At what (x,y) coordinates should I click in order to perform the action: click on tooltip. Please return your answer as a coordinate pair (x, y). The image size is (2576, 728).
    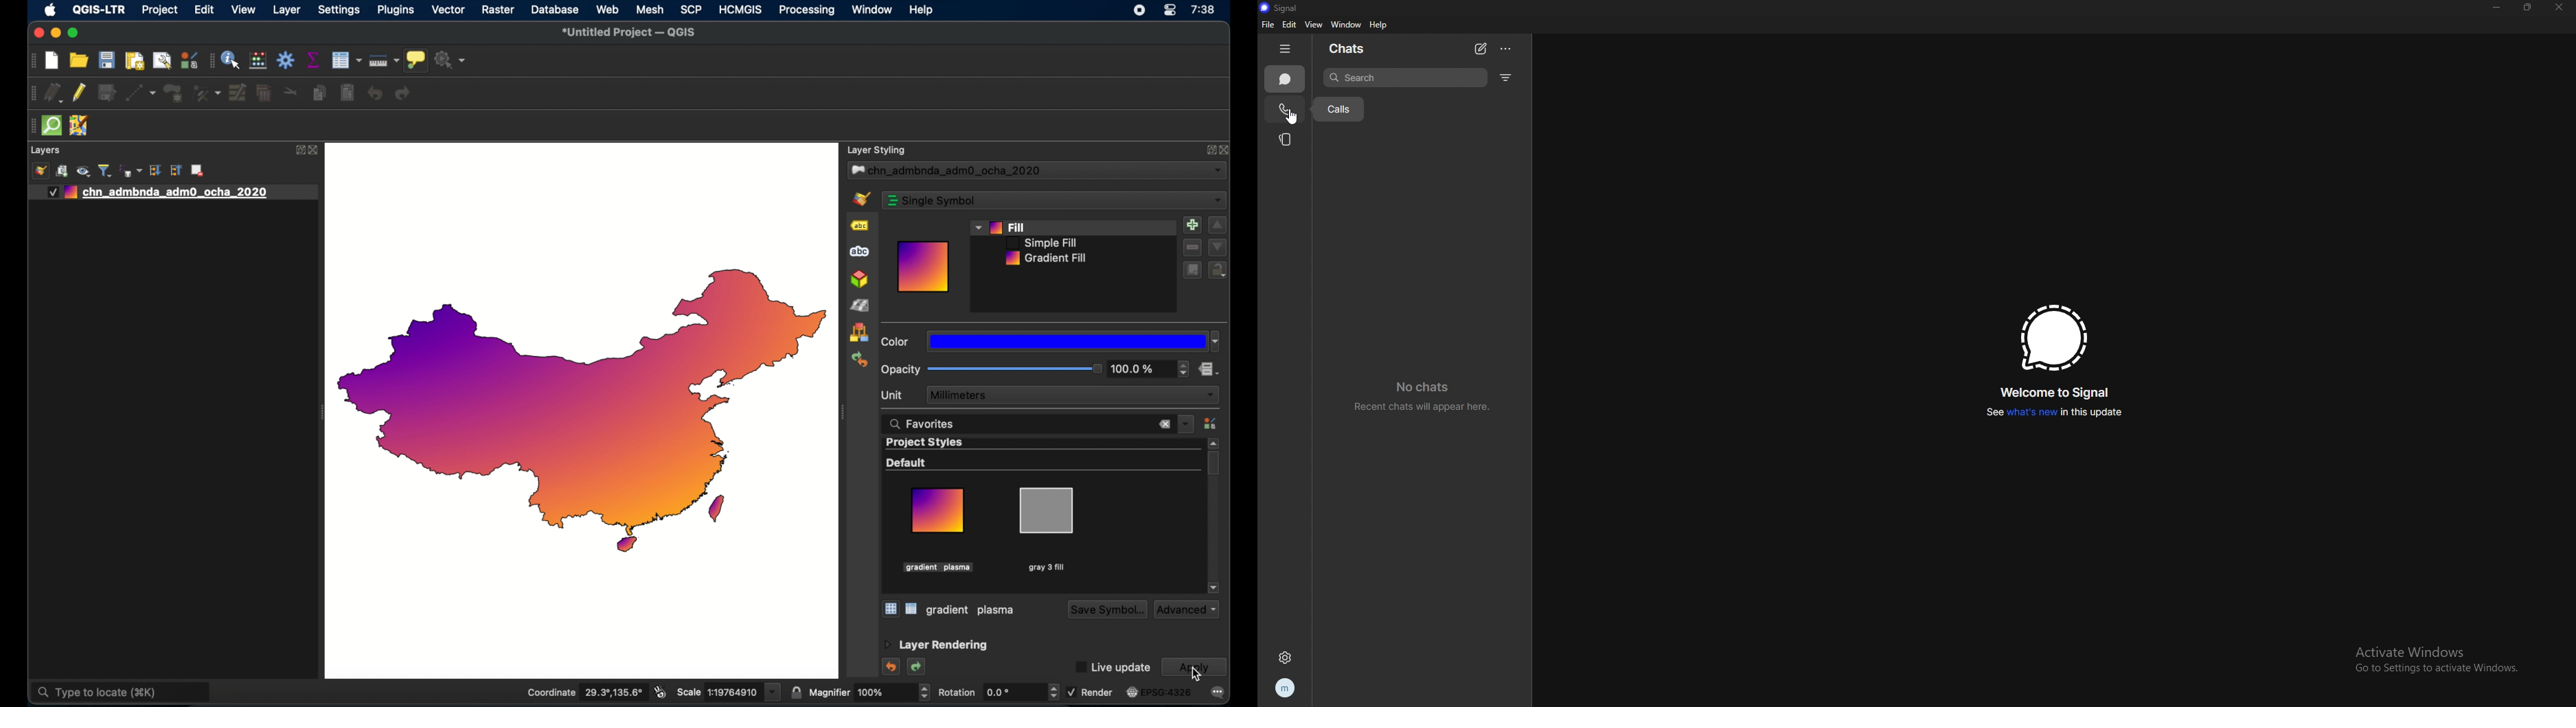
    Looking at the image, I should click on (1338, 108).